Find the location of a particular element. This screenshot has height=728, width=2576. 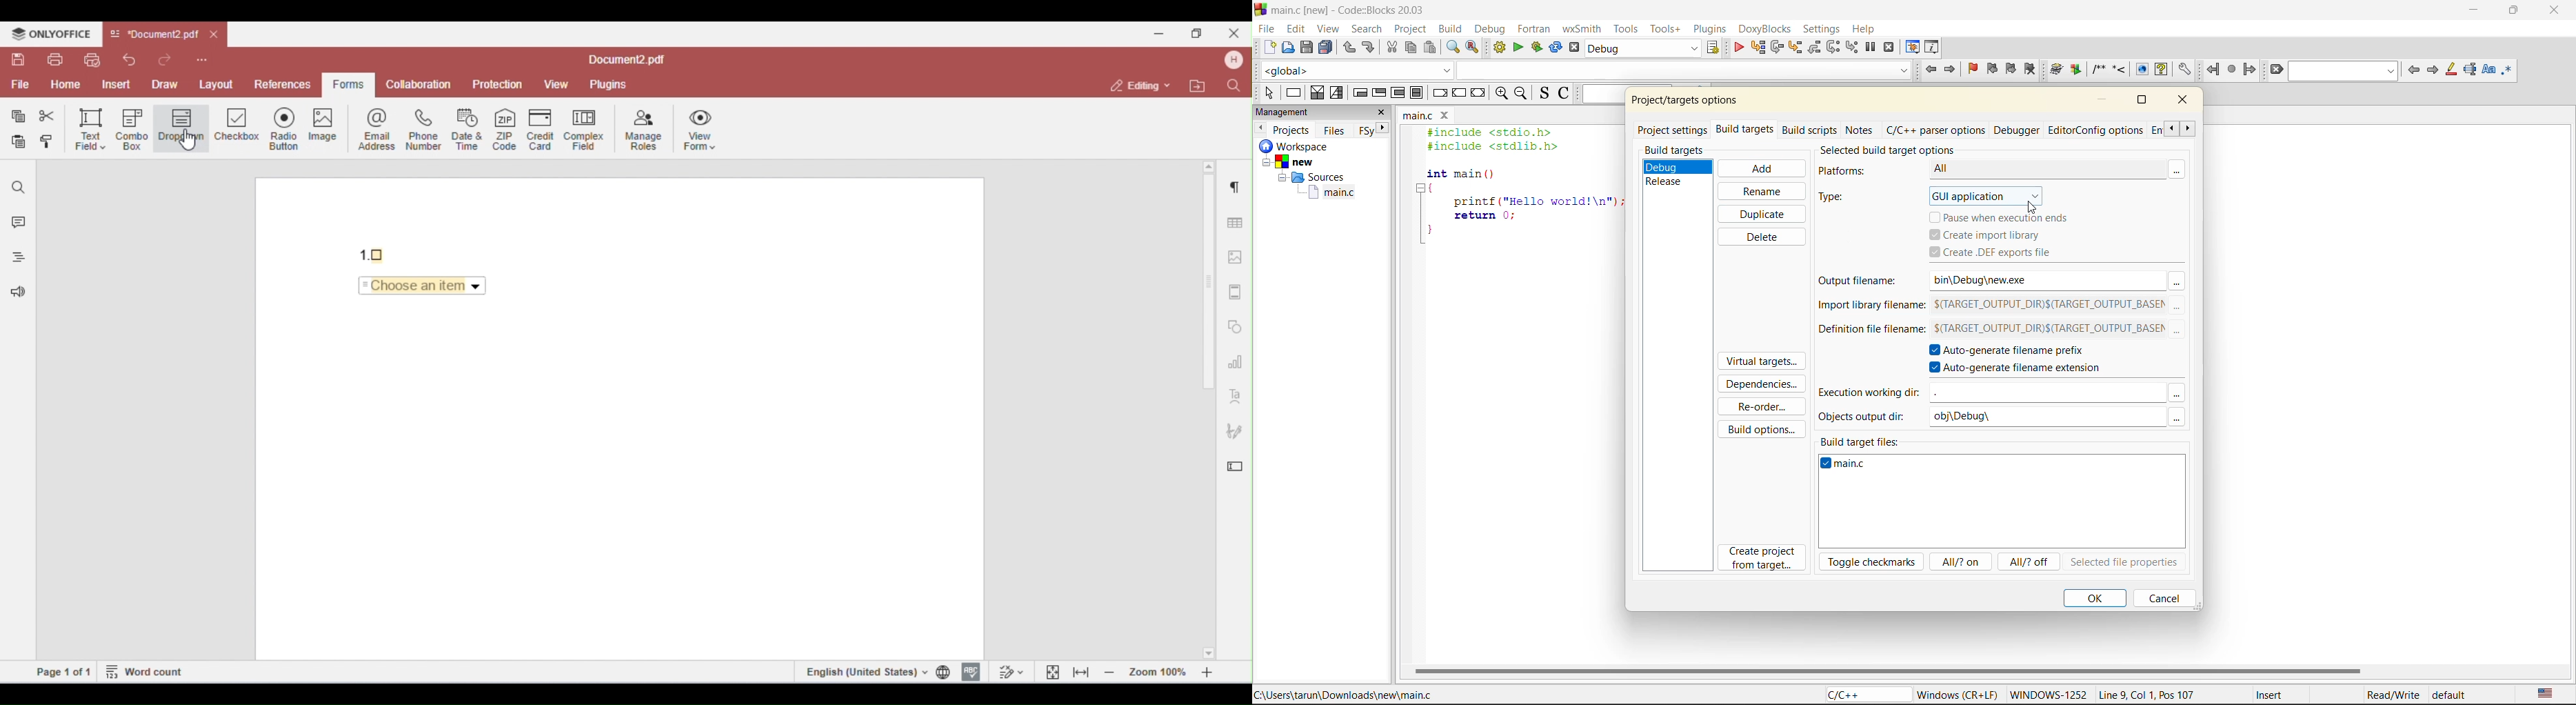

platforms is located at coordinates (1850, 172).